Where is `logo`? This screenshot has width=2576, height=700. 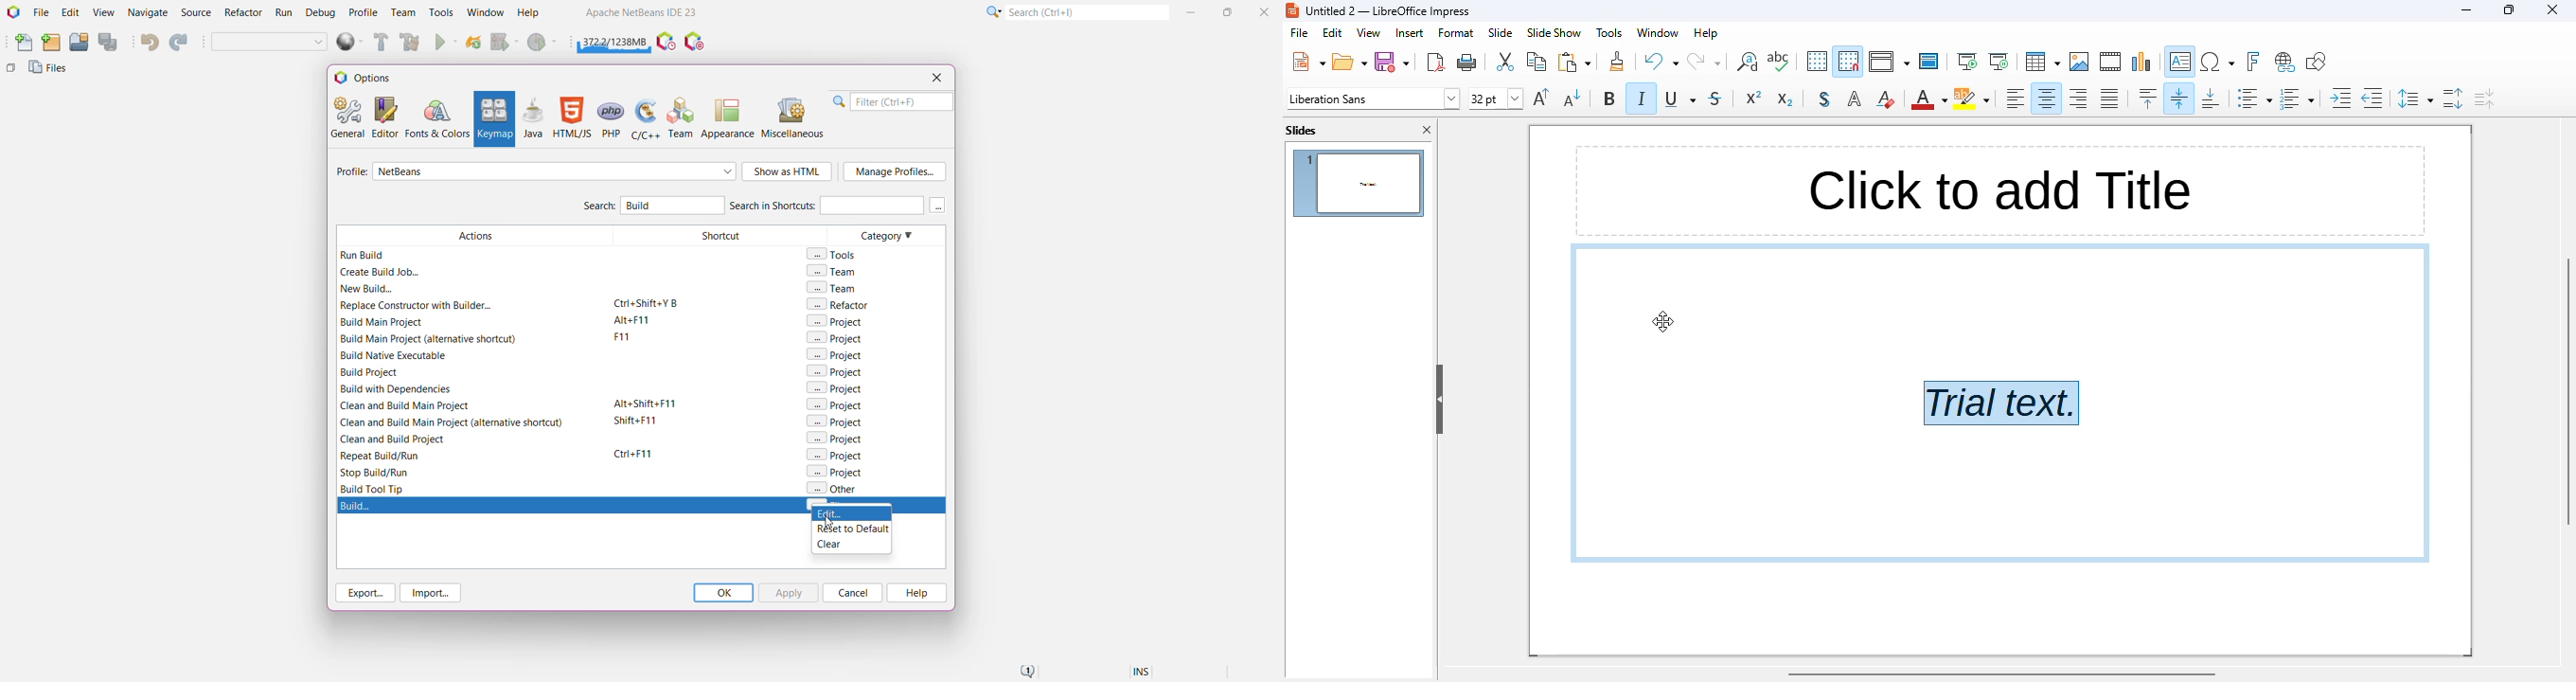
logo is located at coordinates (1292, 10).